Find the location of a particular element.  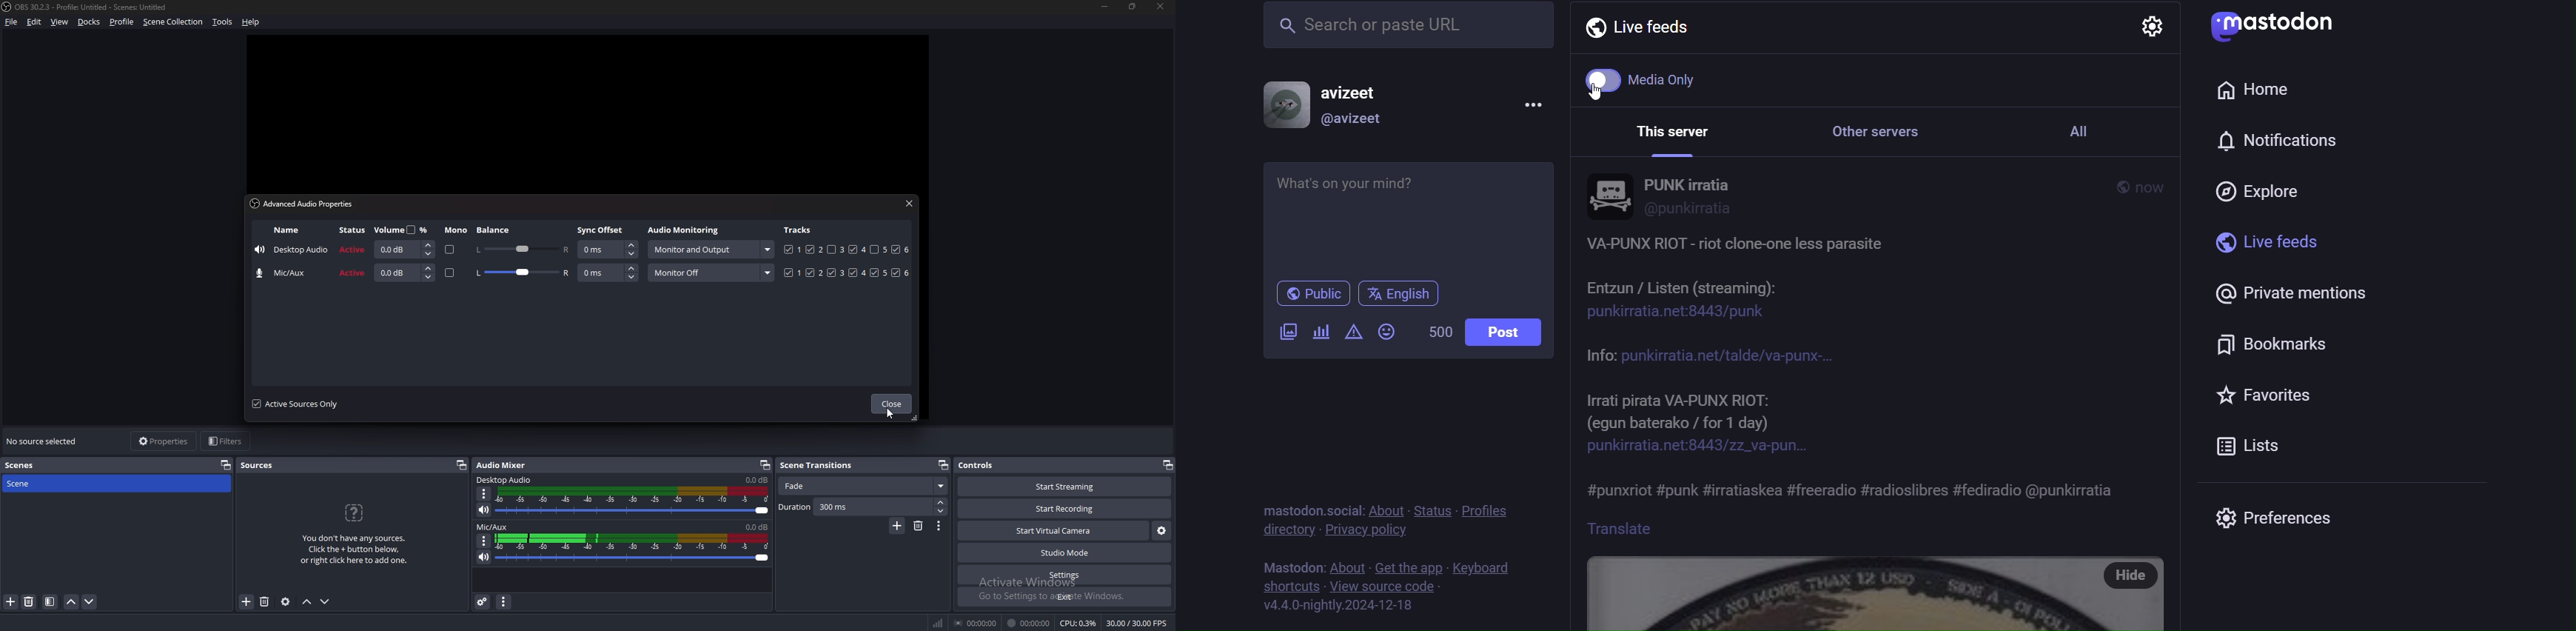

desktop audio is located at coordinates (291, 251).